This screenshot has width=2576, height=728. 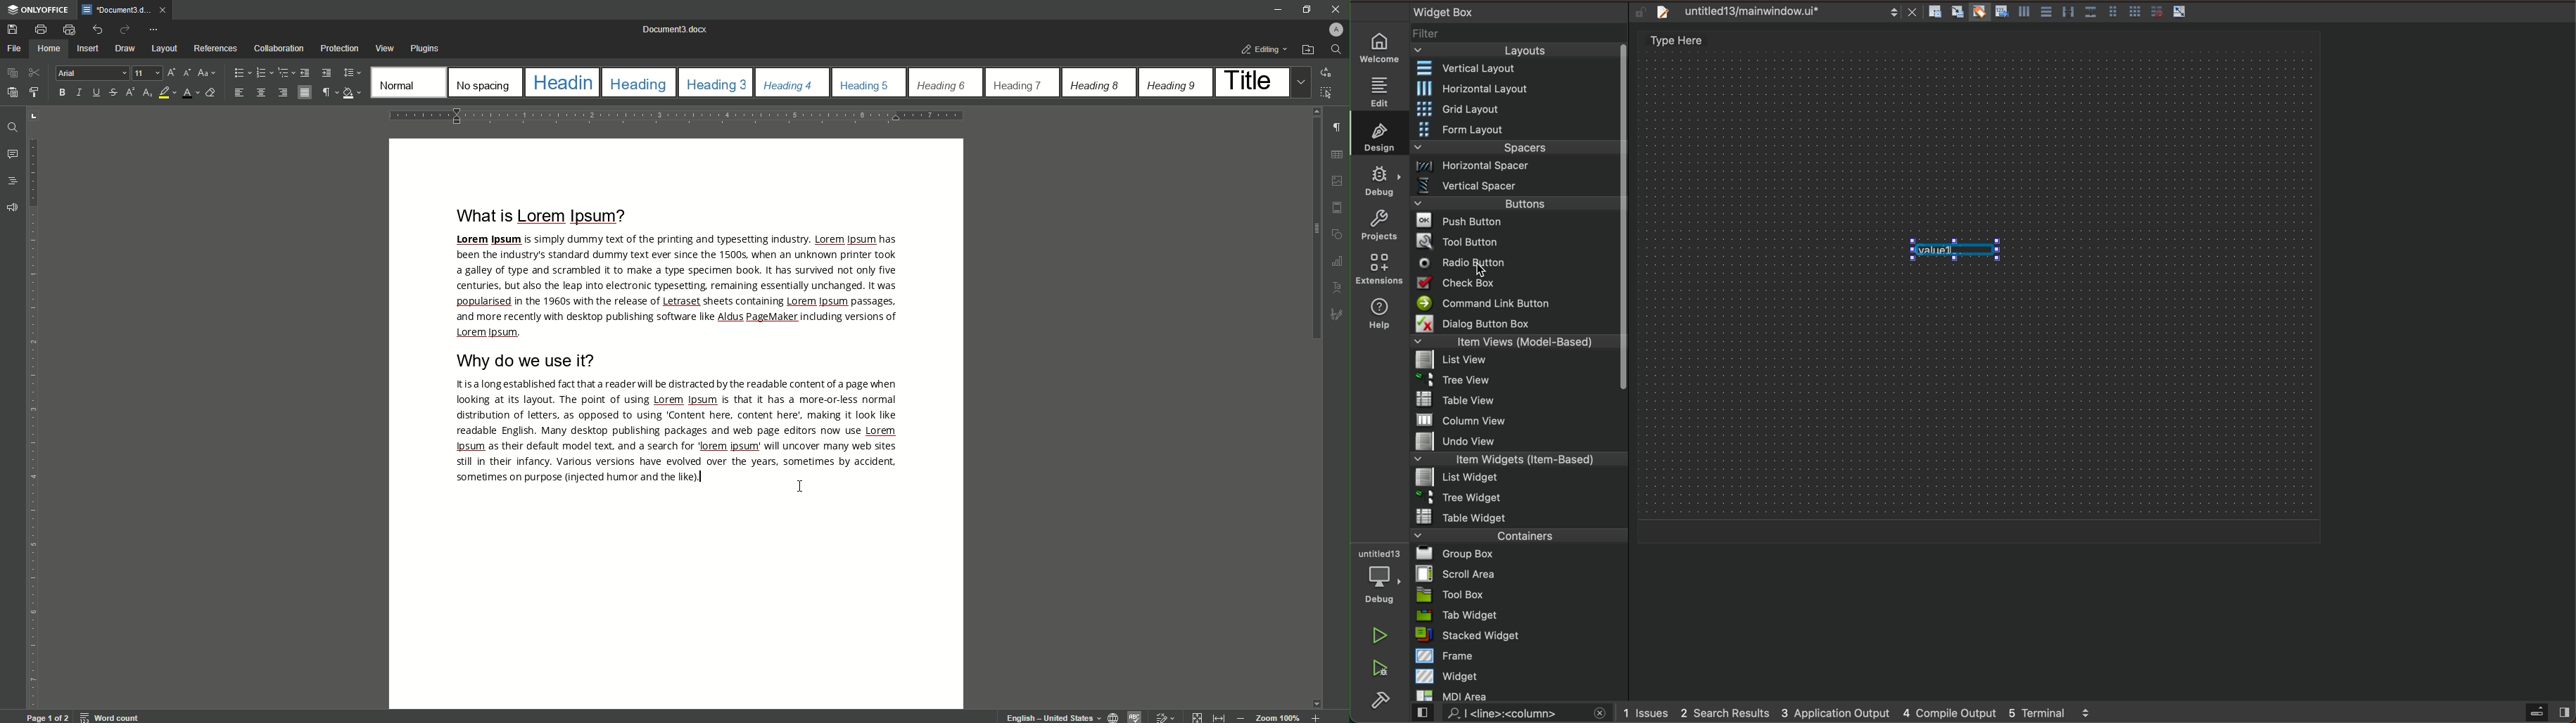 What do you see at coordinates (1331, 93) in the screenshot?
I see `Select` at bounding box center [1331, 93].